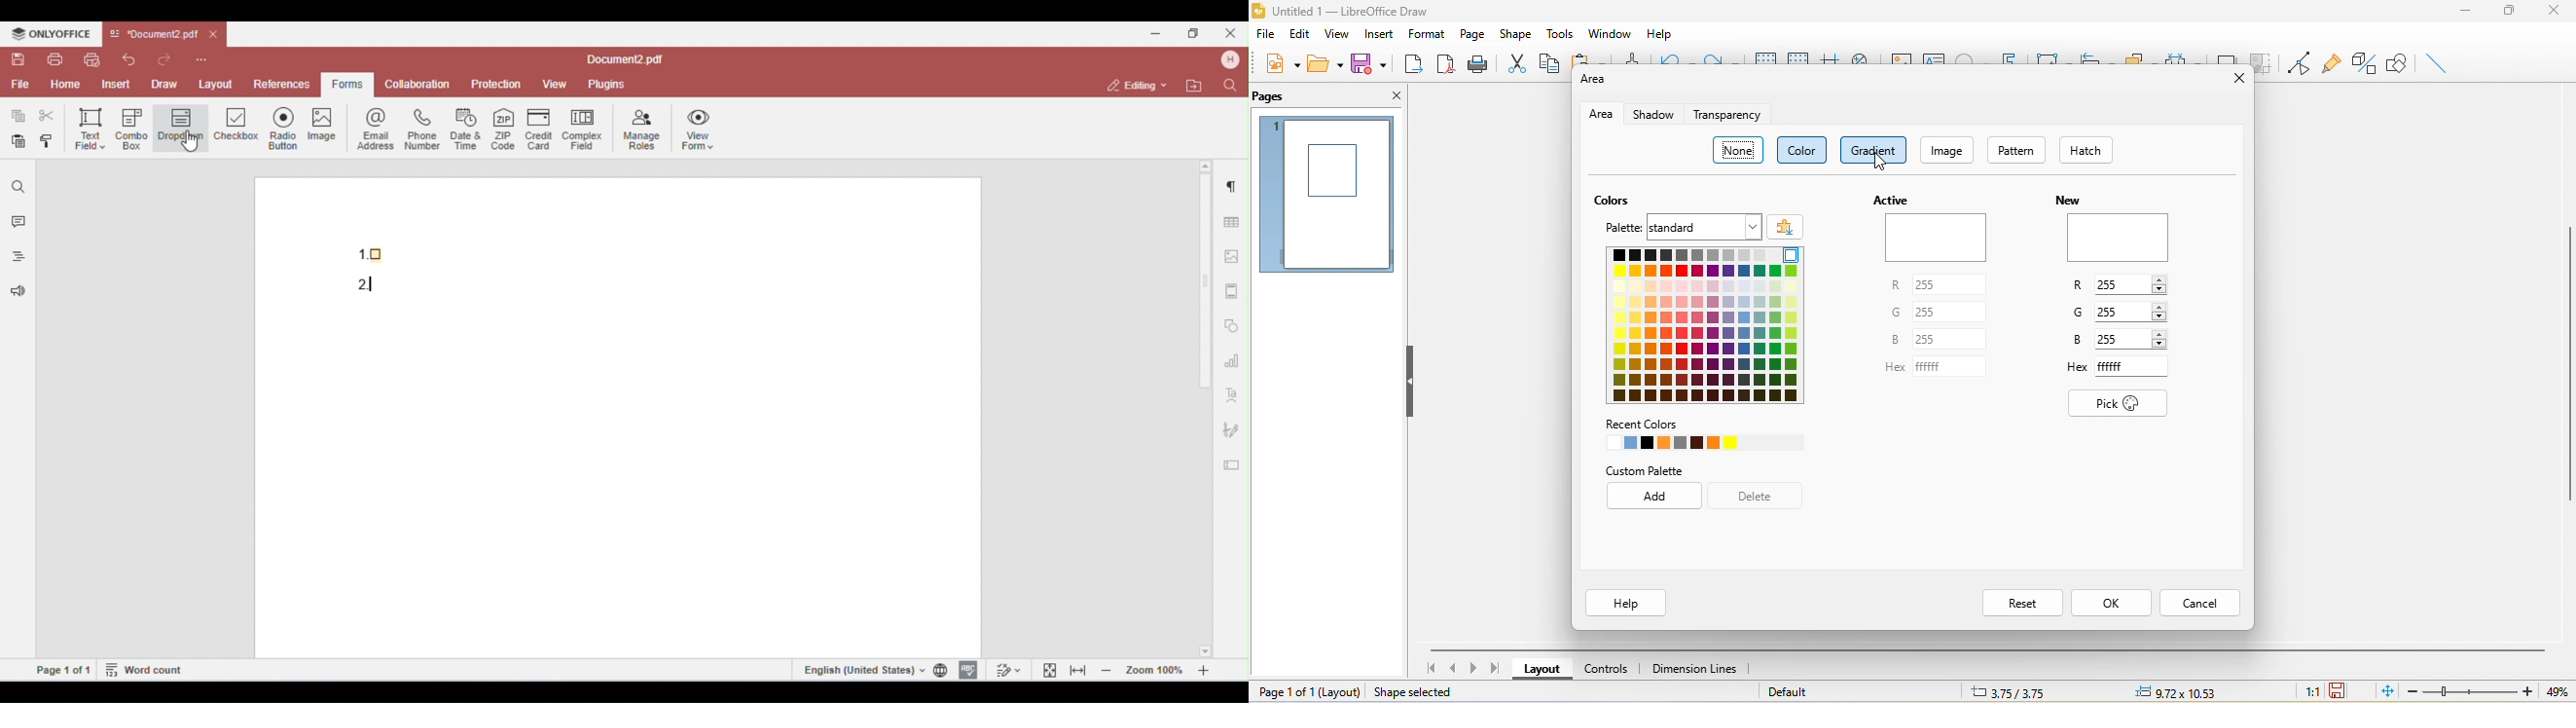 The width and height of the screenshot is (2576, 728). What do you see at coordinates (1663, 33) in the screenshot?
I see `help` at bounding box center [1663, 33].